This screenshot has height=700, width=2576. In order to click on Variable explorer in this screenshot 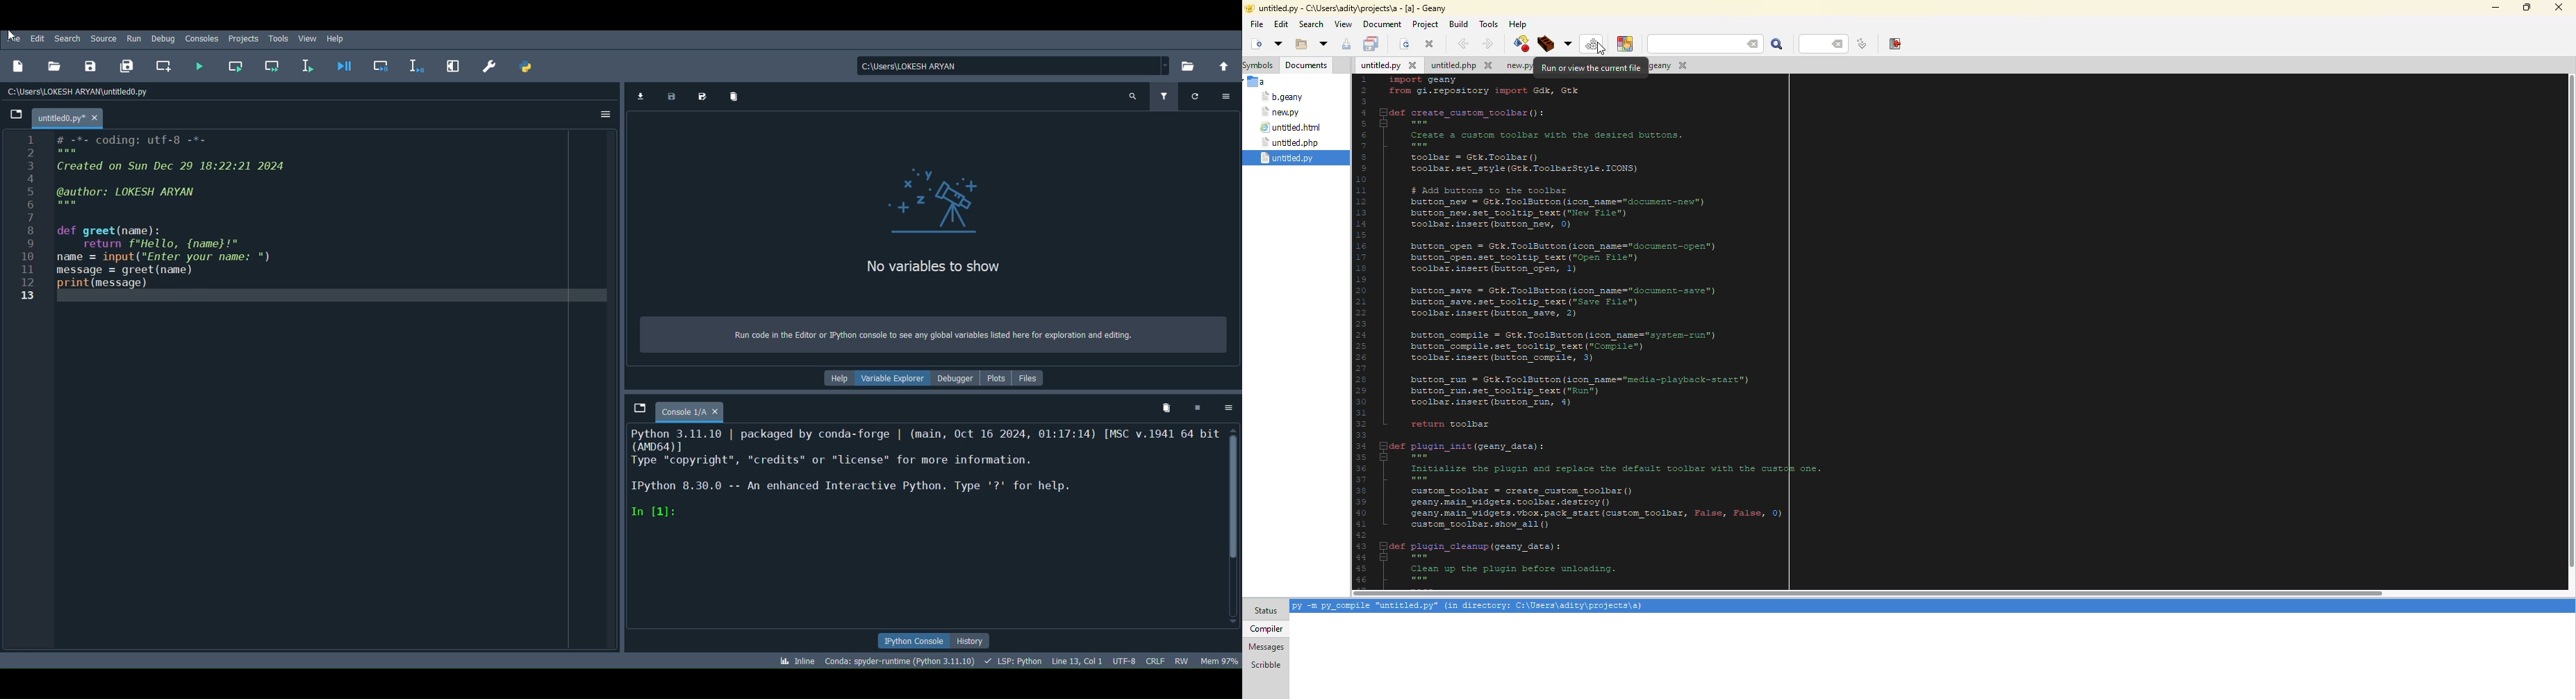, I will do `click(898, 377)`.